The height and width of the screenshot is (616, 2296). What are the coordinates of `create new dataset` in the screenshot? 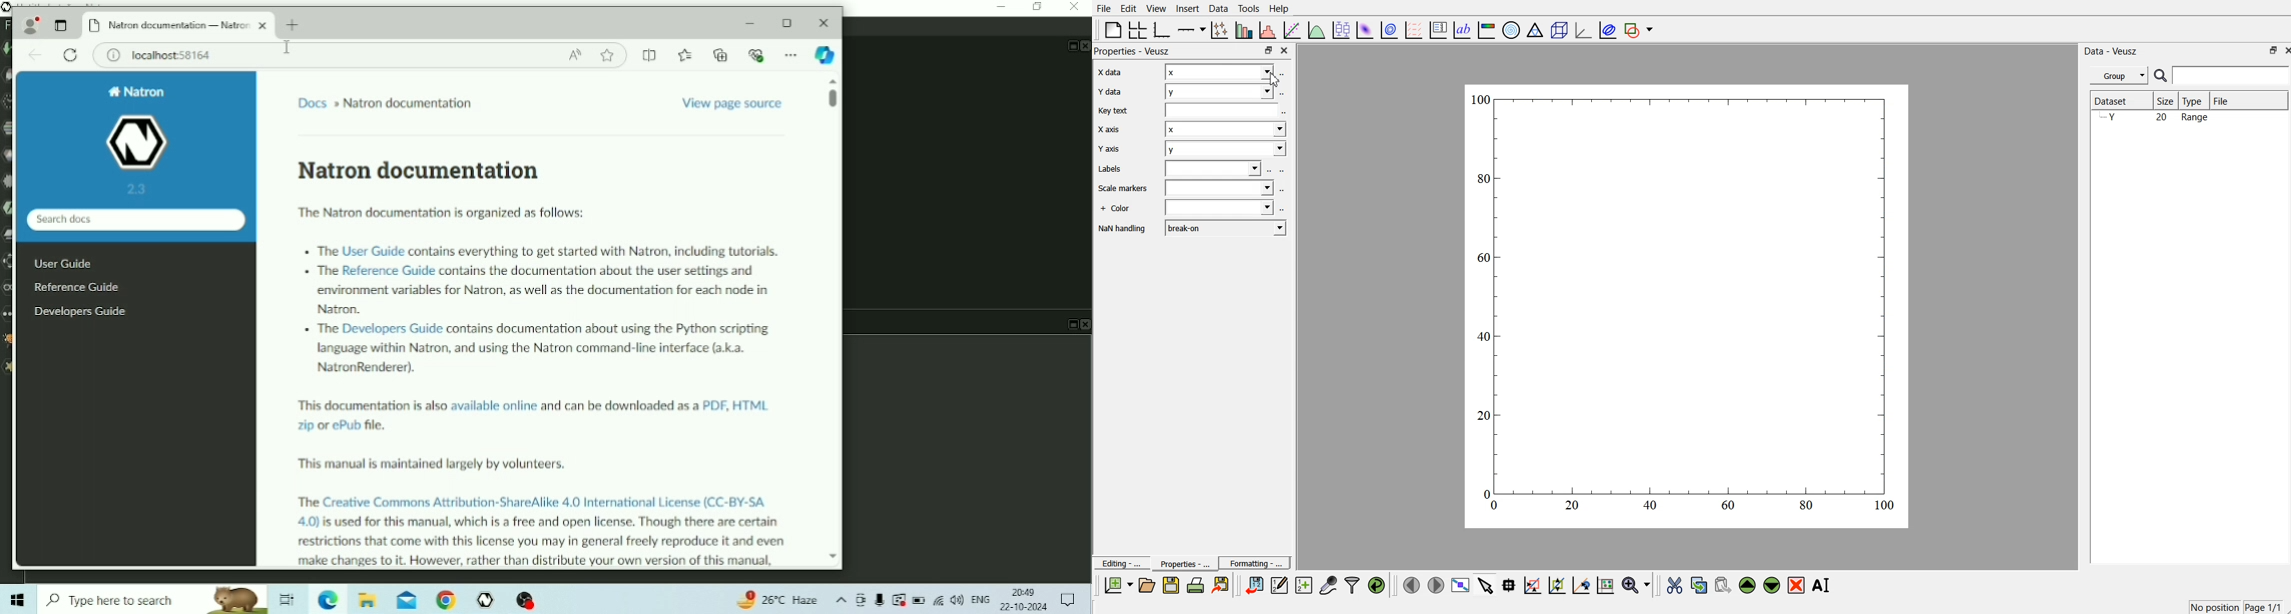 It's located at (1303, 583).